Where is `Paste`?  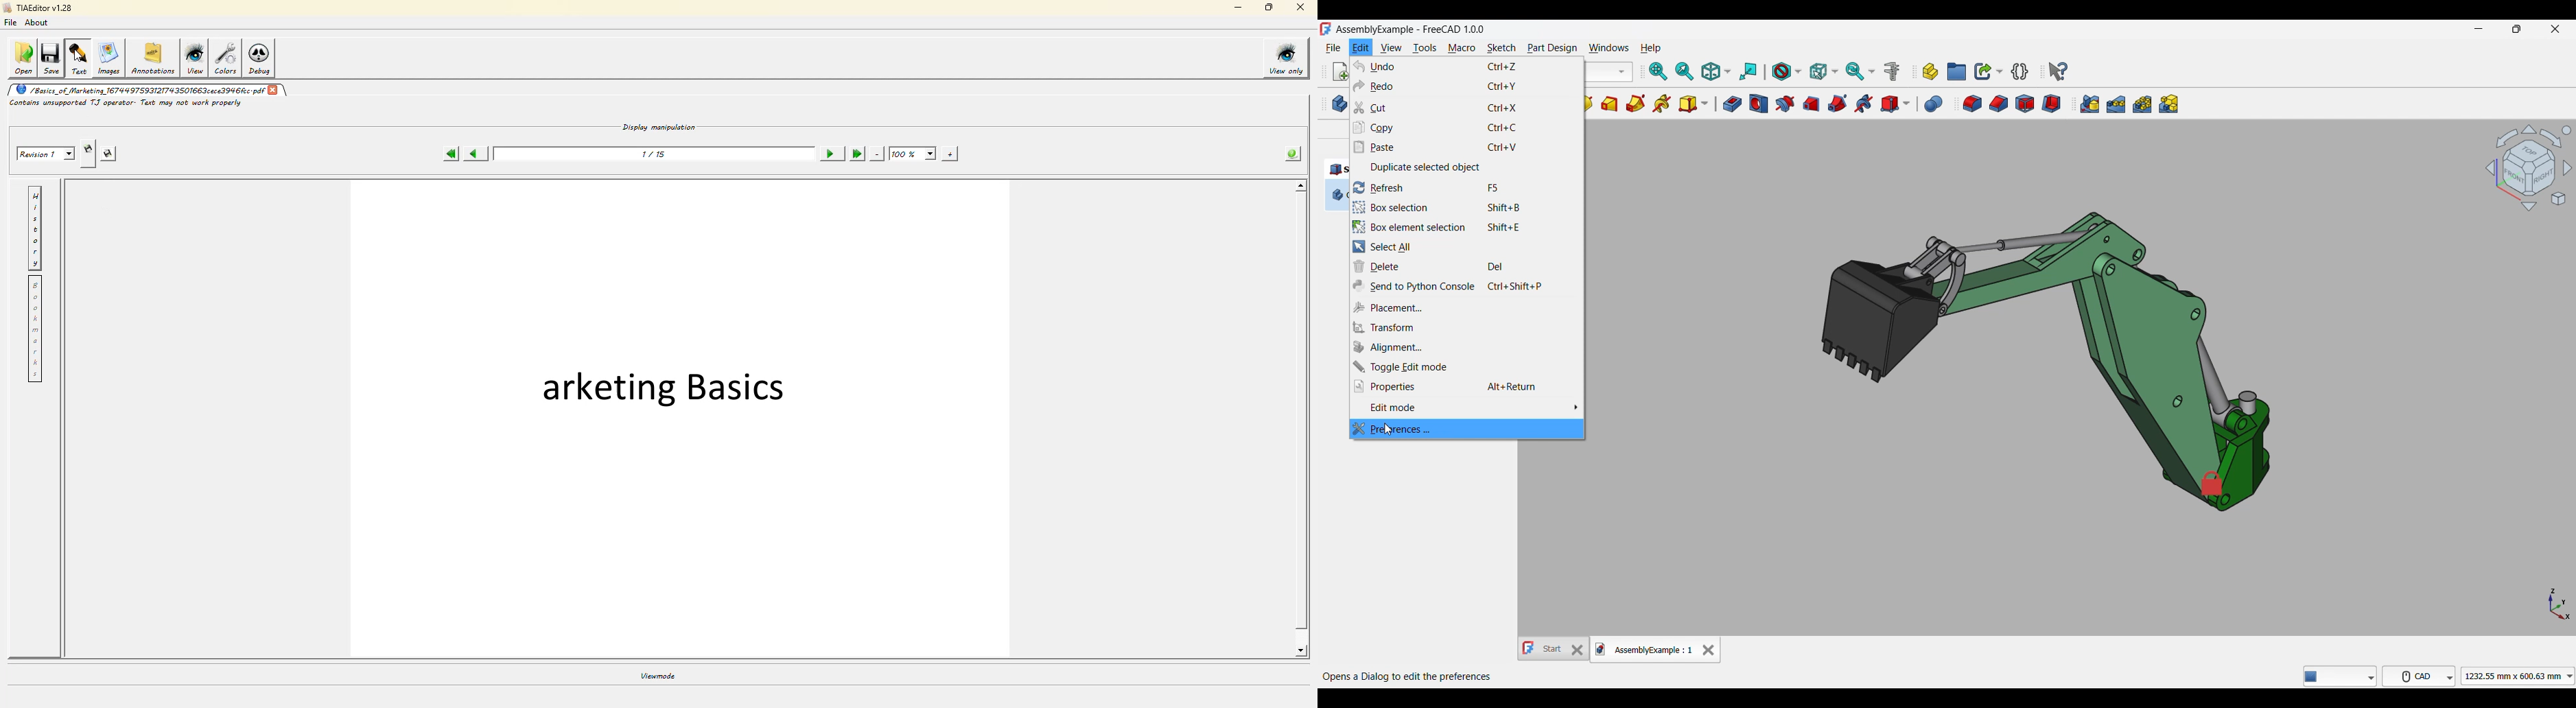
Paste is located at coordinates (1467, 148).